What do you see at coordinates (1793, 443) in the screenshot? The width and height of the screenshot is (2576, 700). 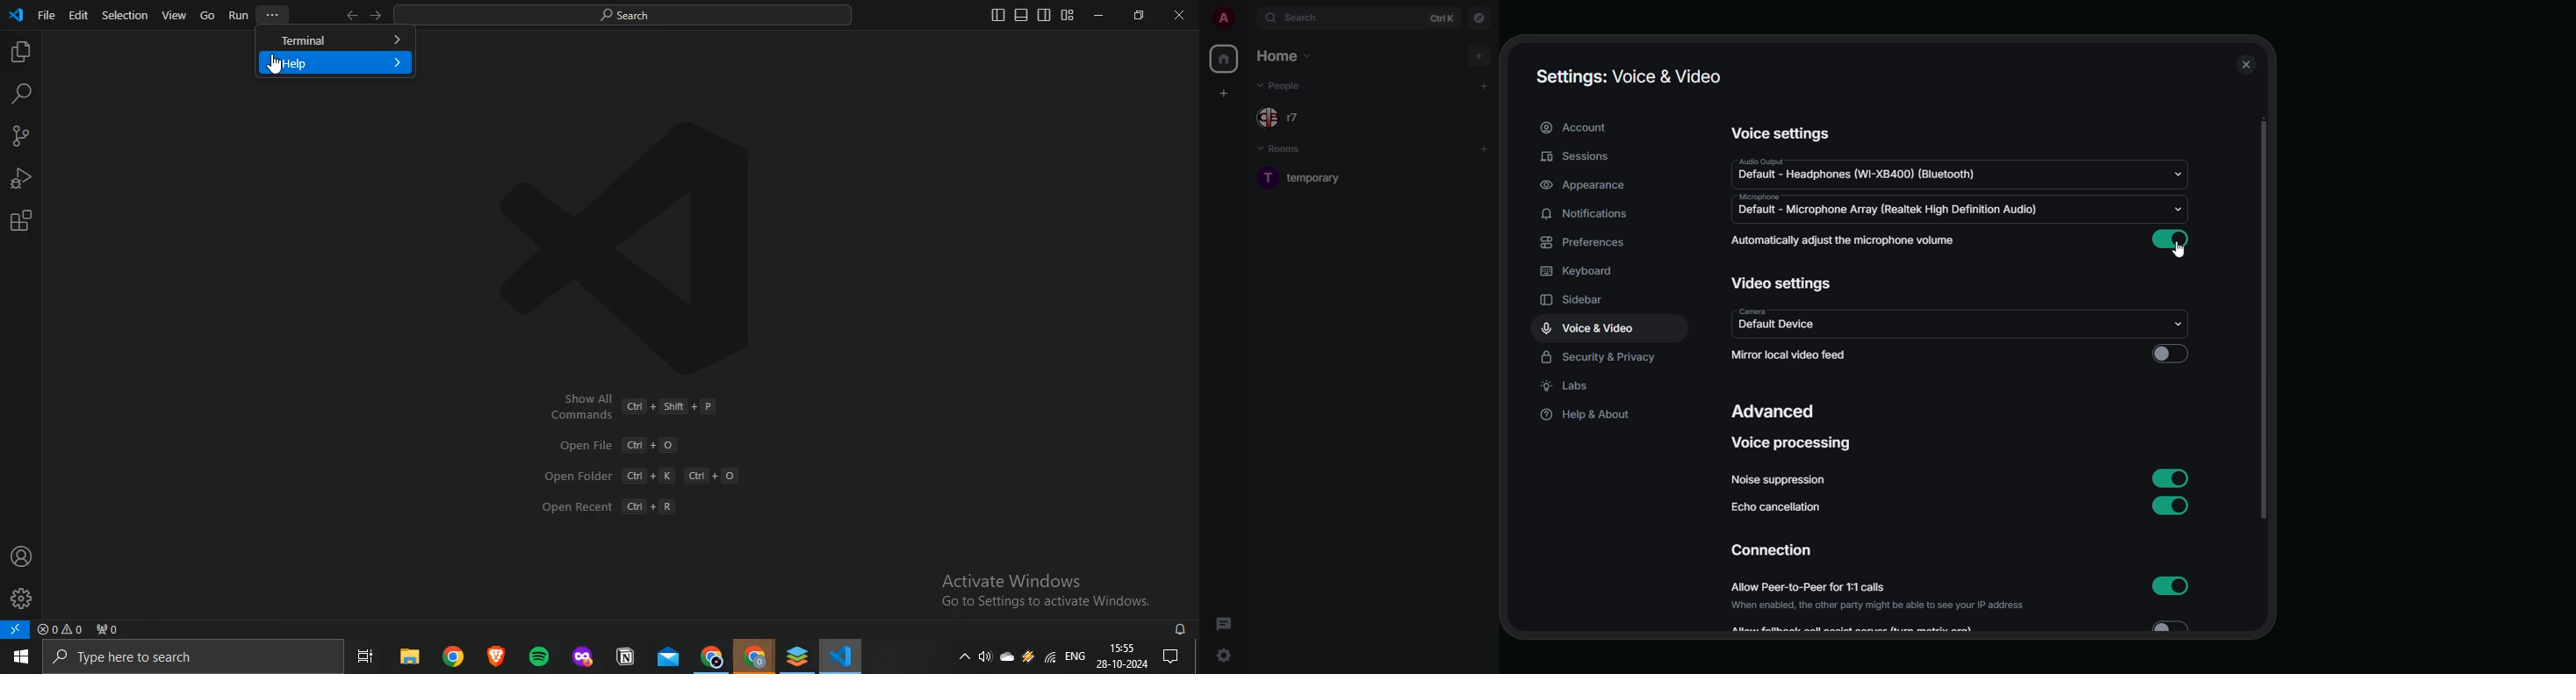 I see `voice processing` at bounding box center [1793, 443].